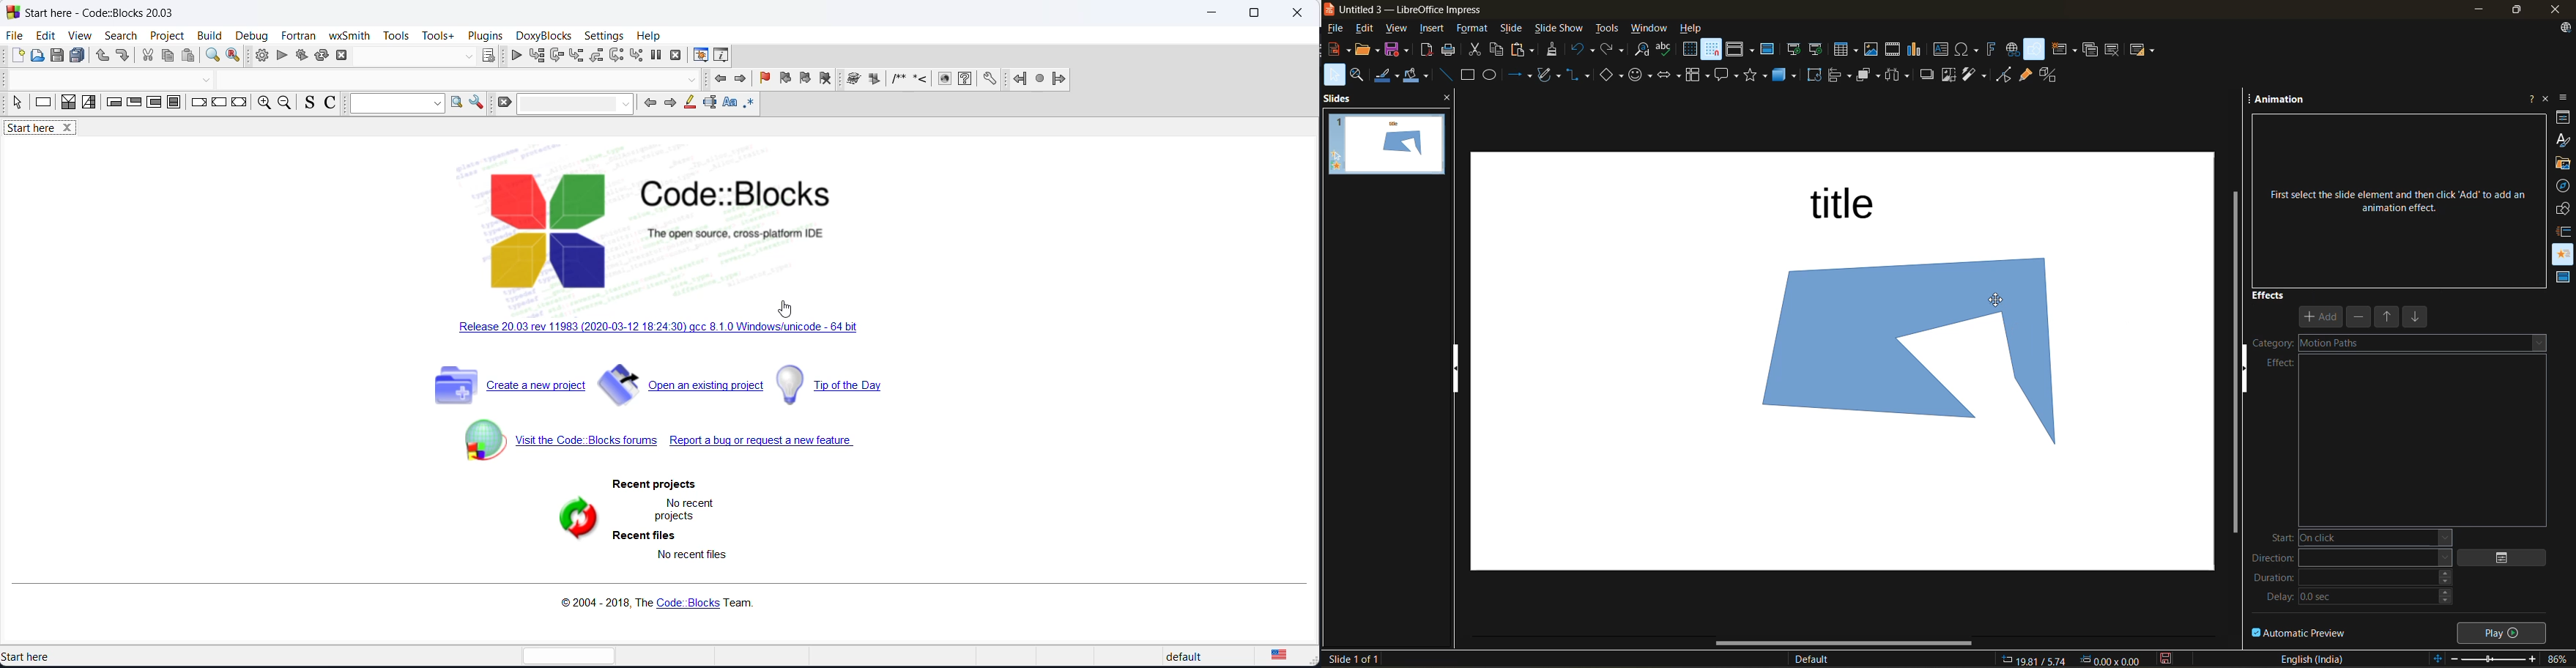  Describe the element at coordinates (17, 56) in the screenshot. I see `new file` at that location.